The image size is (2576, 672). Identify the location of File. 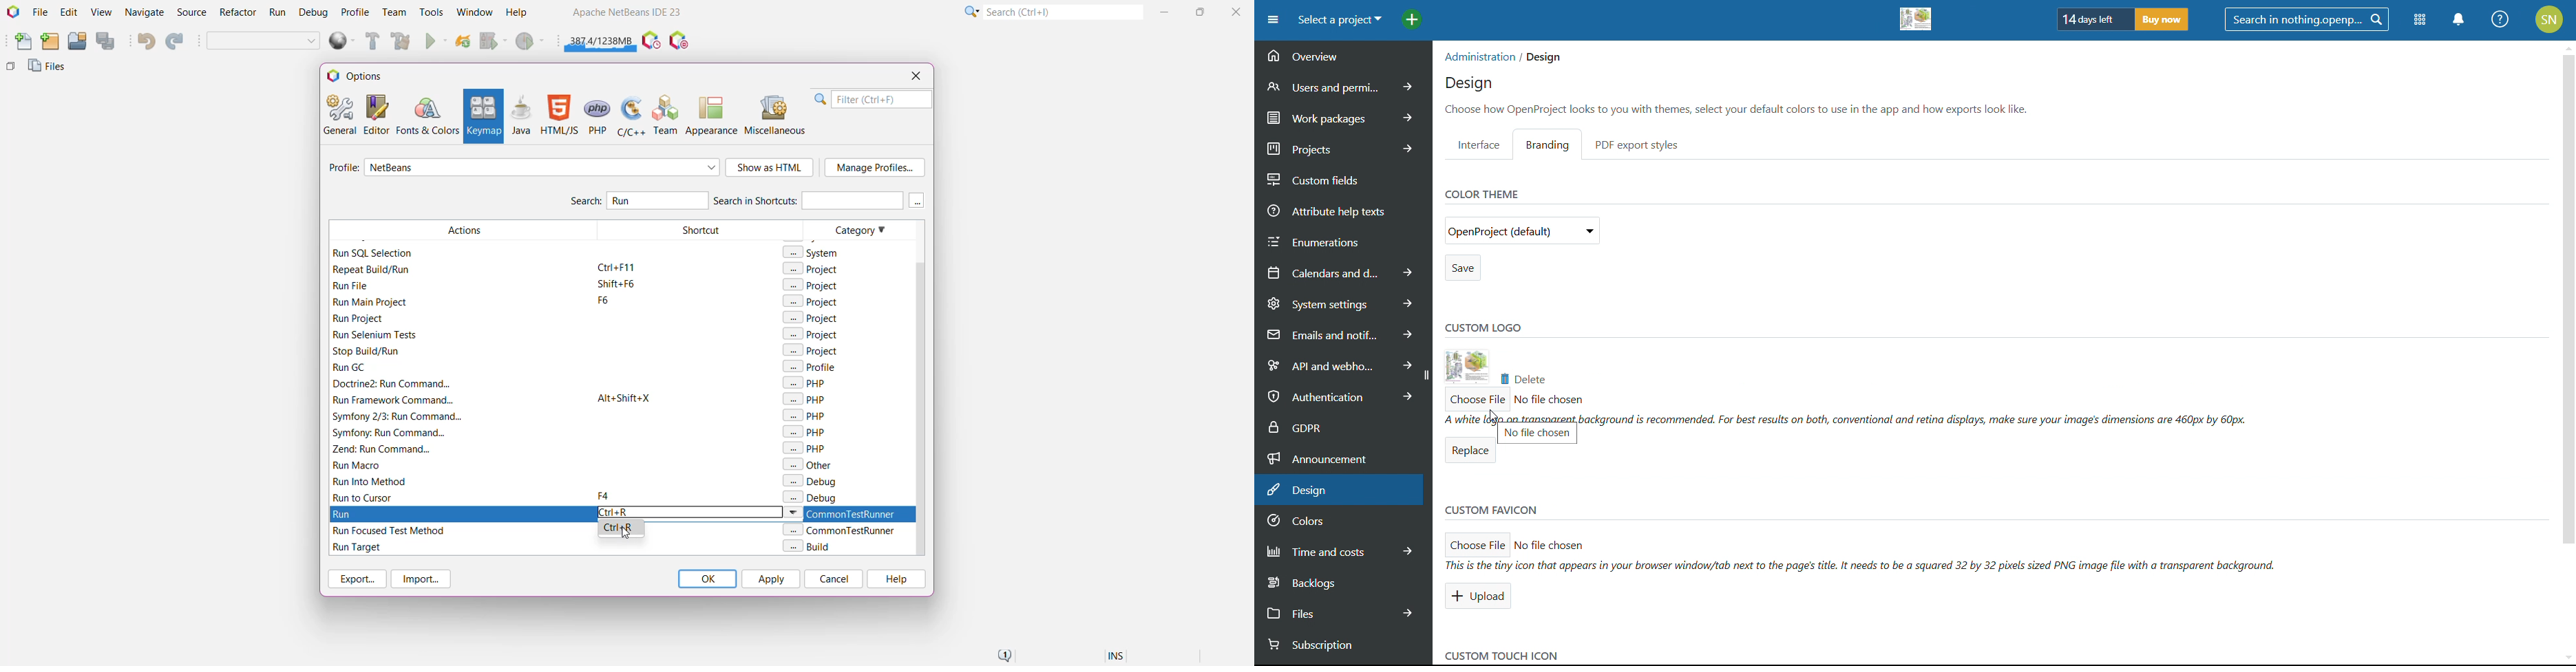
(40, 12).